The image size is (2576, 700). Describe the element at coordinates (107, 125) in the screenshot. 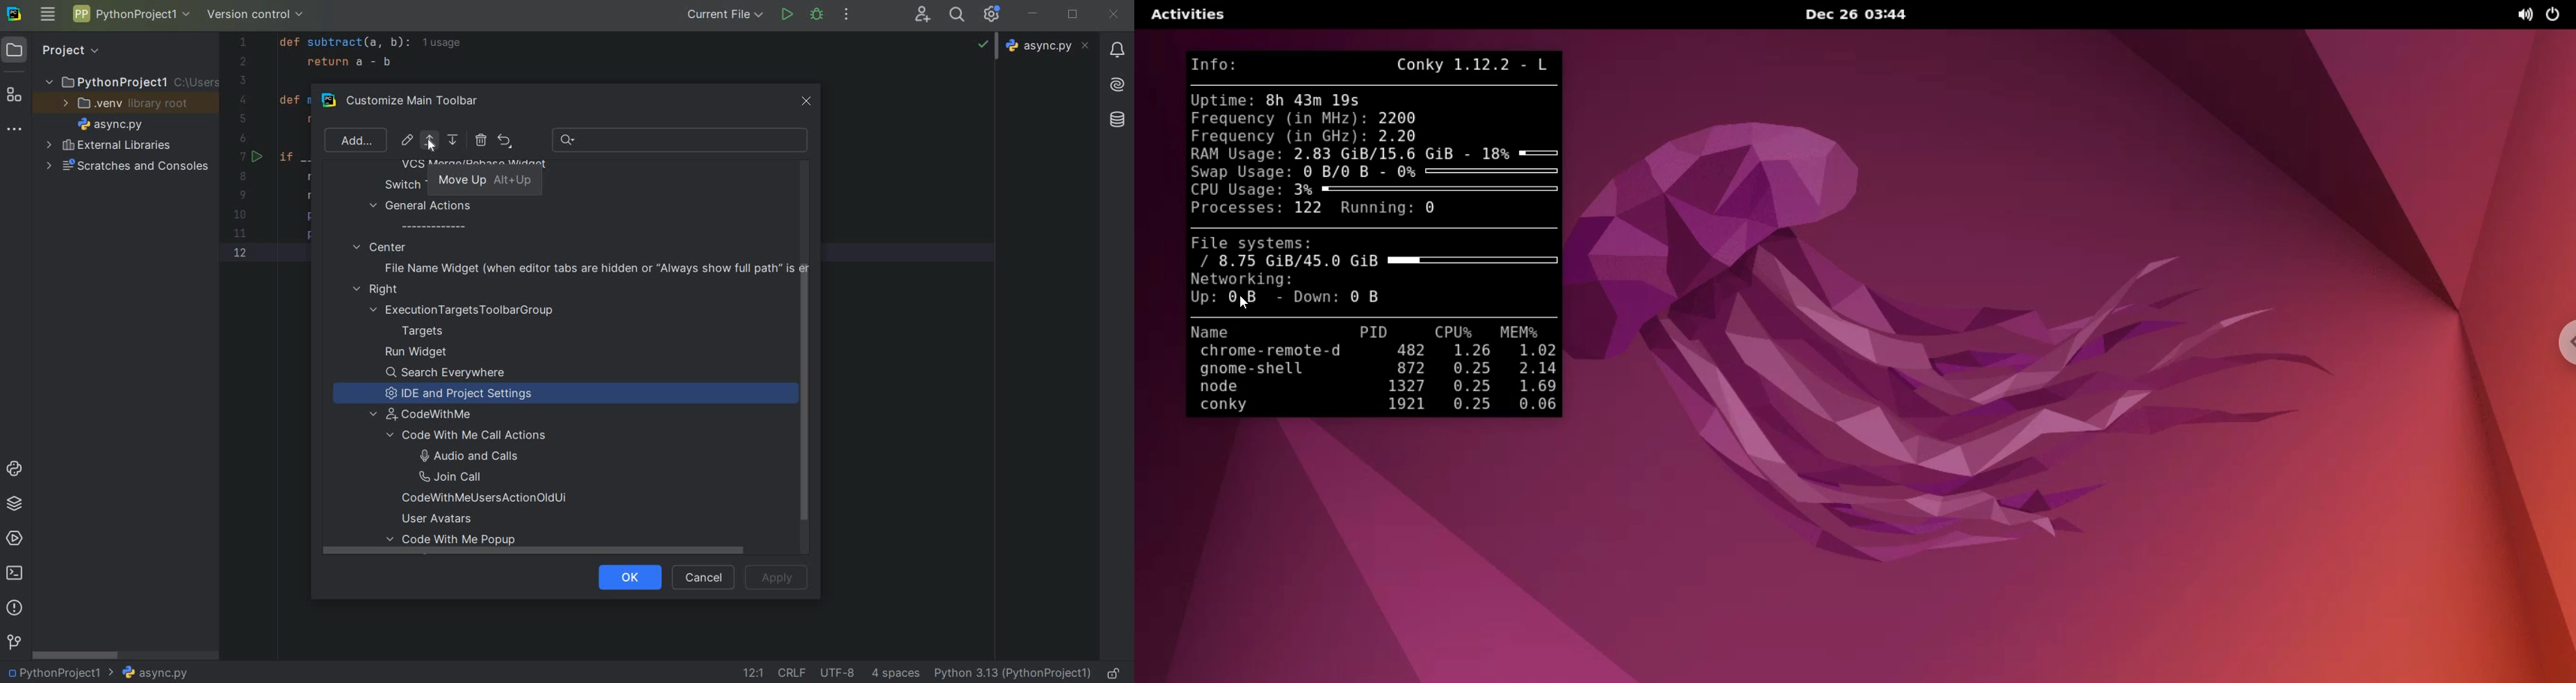

I see `FILE NAME` at that location.